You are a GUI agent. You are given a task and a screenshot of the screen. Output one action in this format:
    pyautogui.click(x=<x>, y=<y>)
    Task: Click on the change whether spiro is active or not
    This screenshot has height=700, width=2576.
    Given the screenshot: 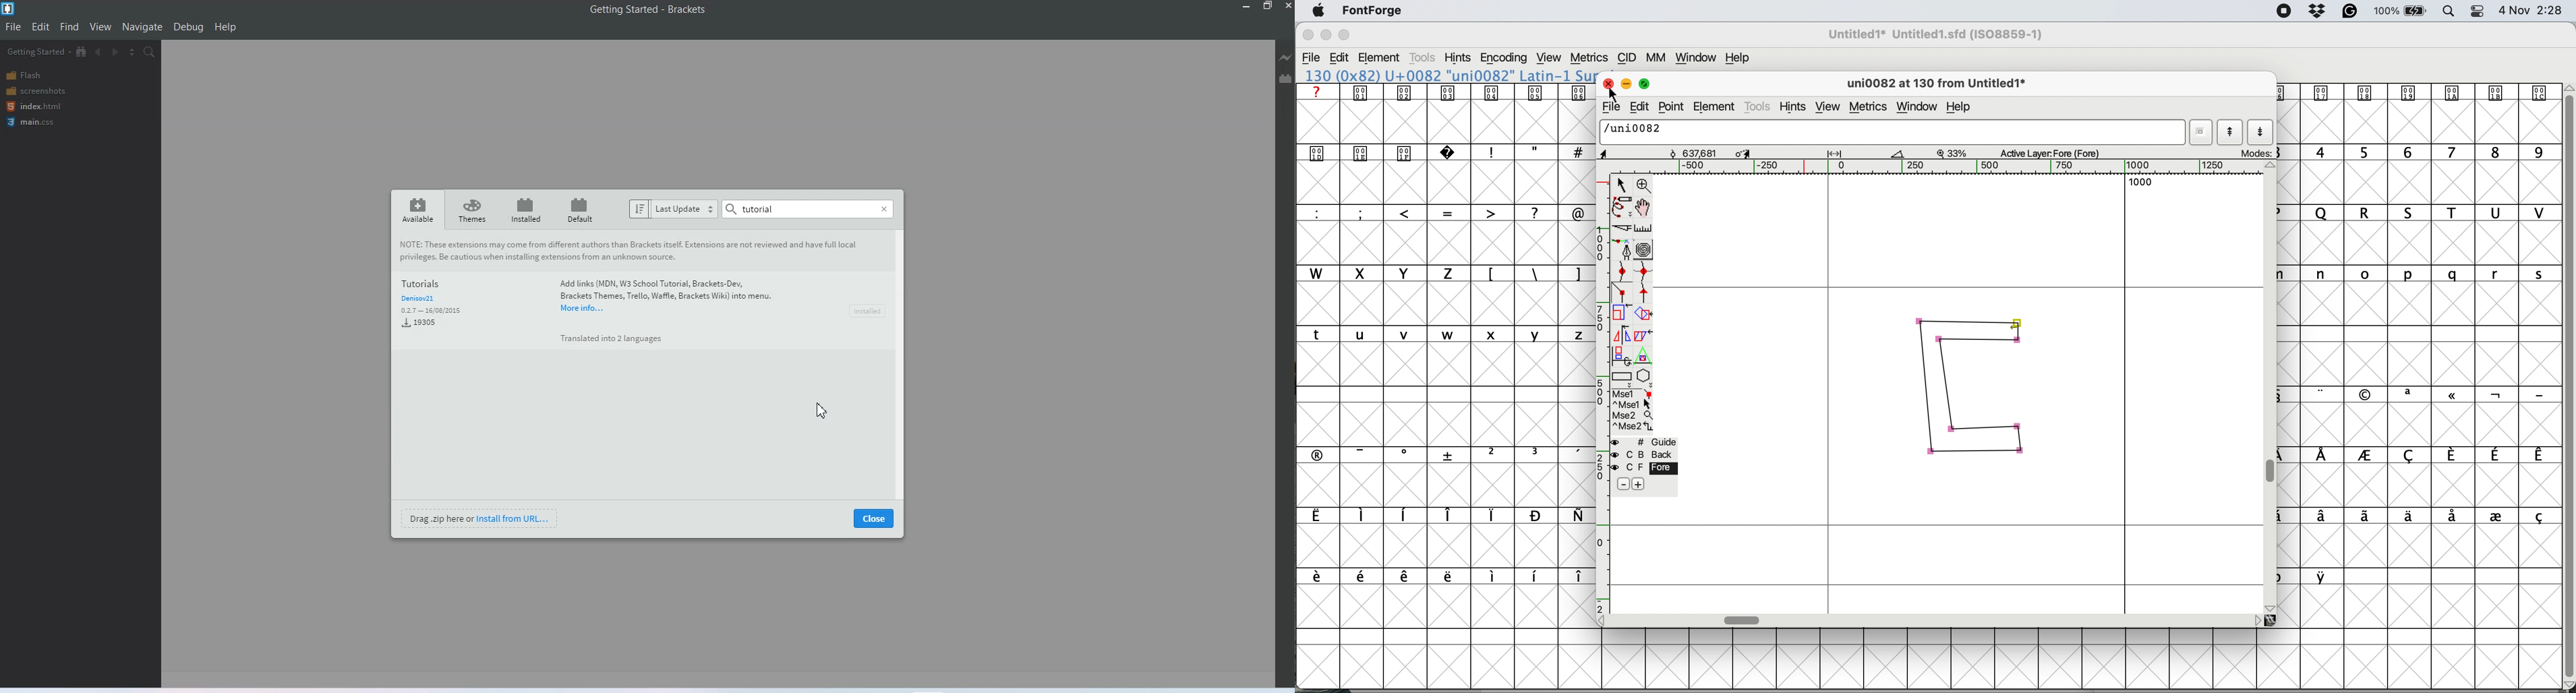 What is the action you would take?
    pyautogui.click(x=1645, y=249)
    